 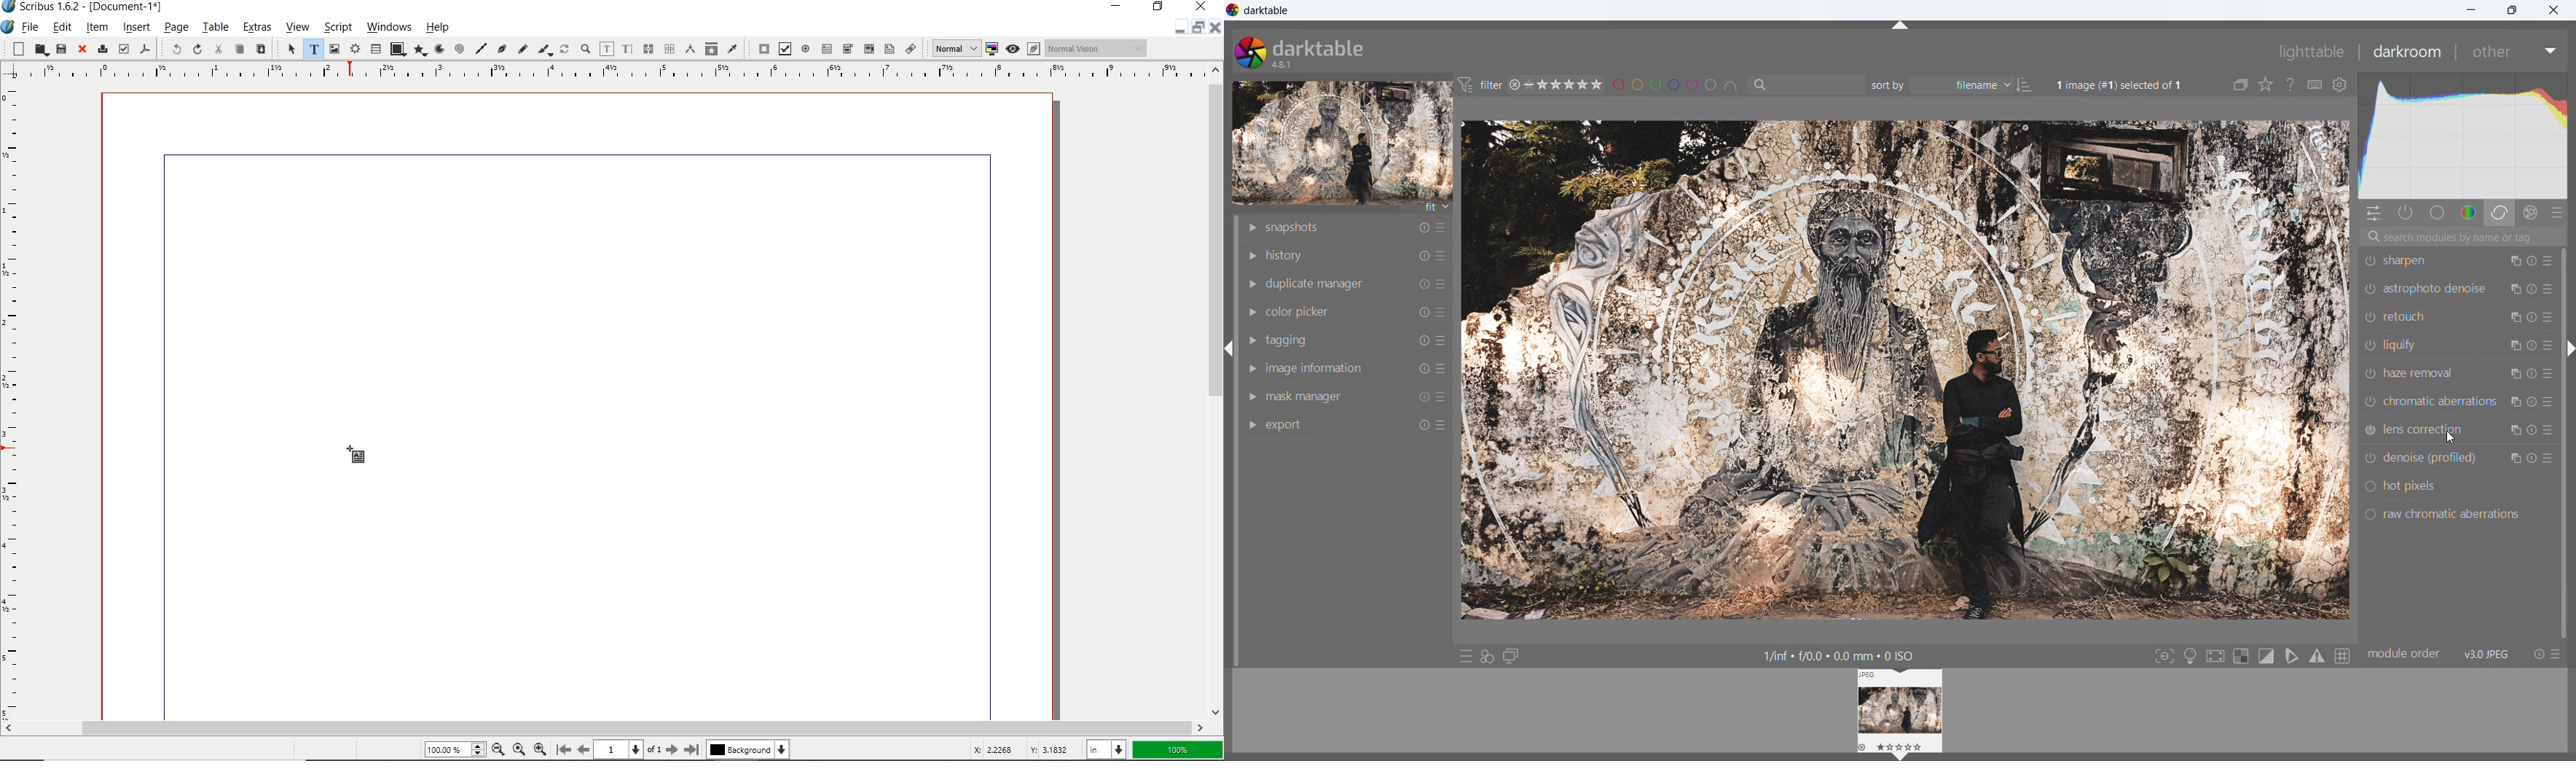 I want to click on presets, so click(x=2559, y=655).